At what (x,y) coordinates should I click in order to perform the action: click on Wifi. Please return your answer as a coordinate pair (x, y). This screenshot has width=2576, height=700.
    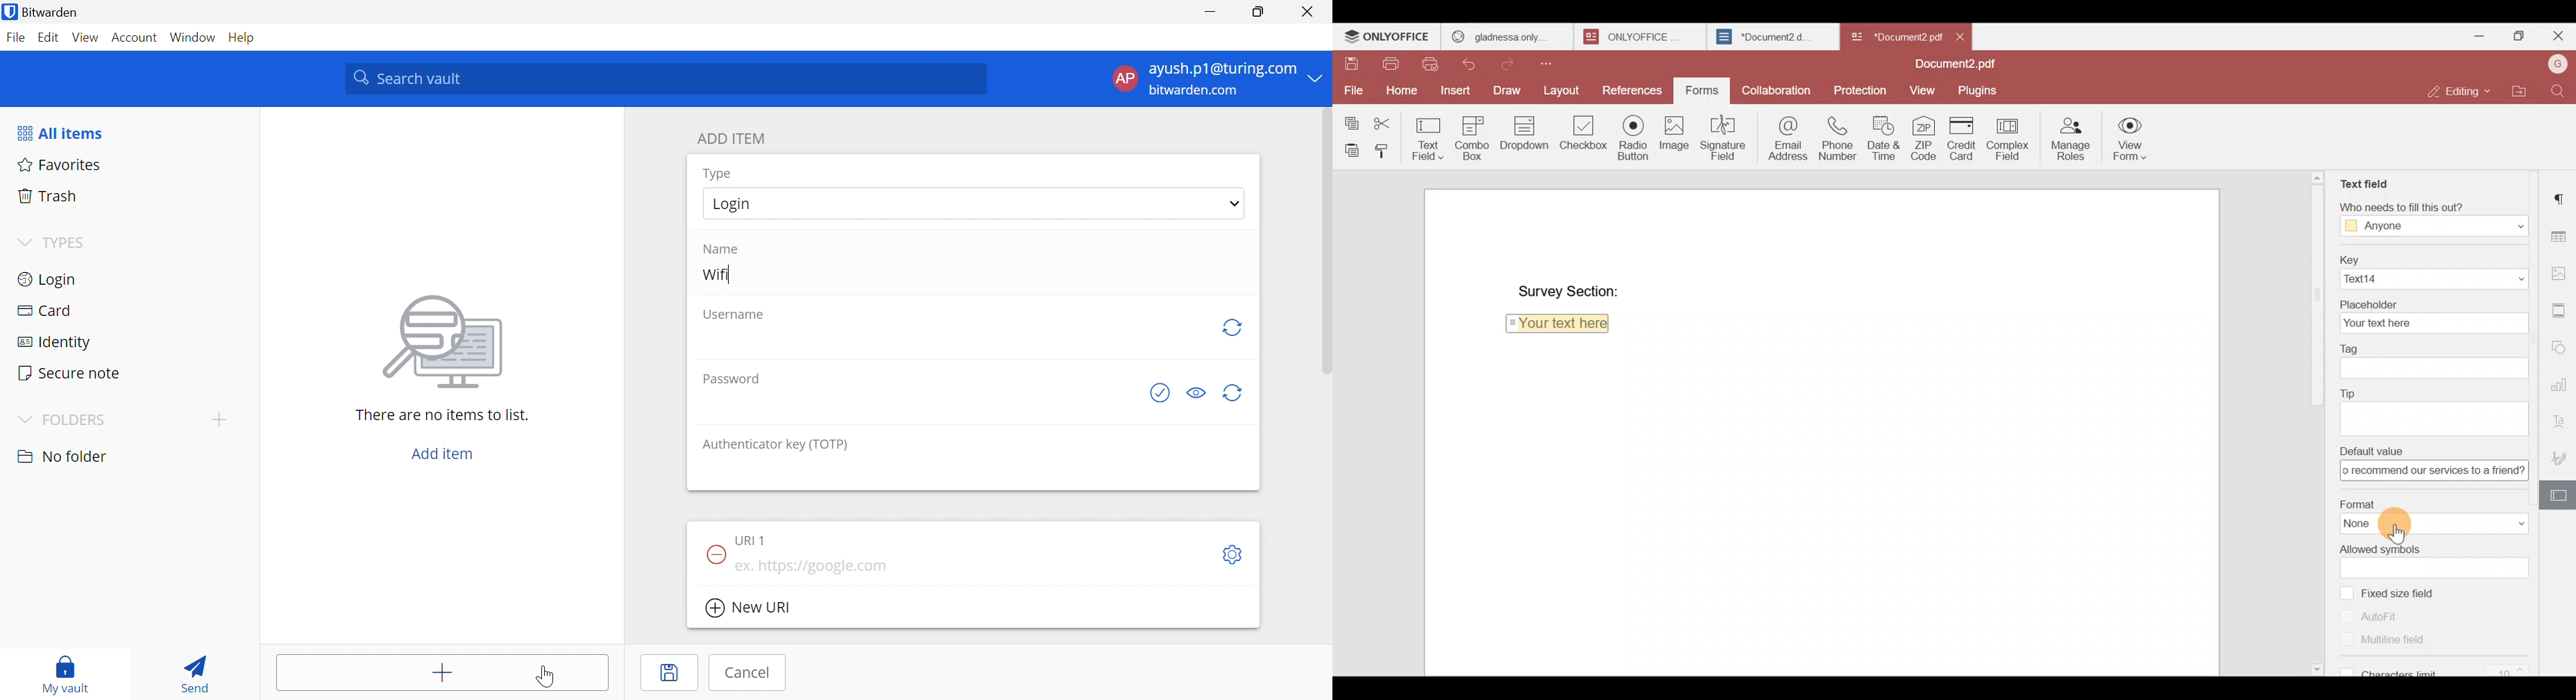
    Looking at the image, I should click on (715, 273).